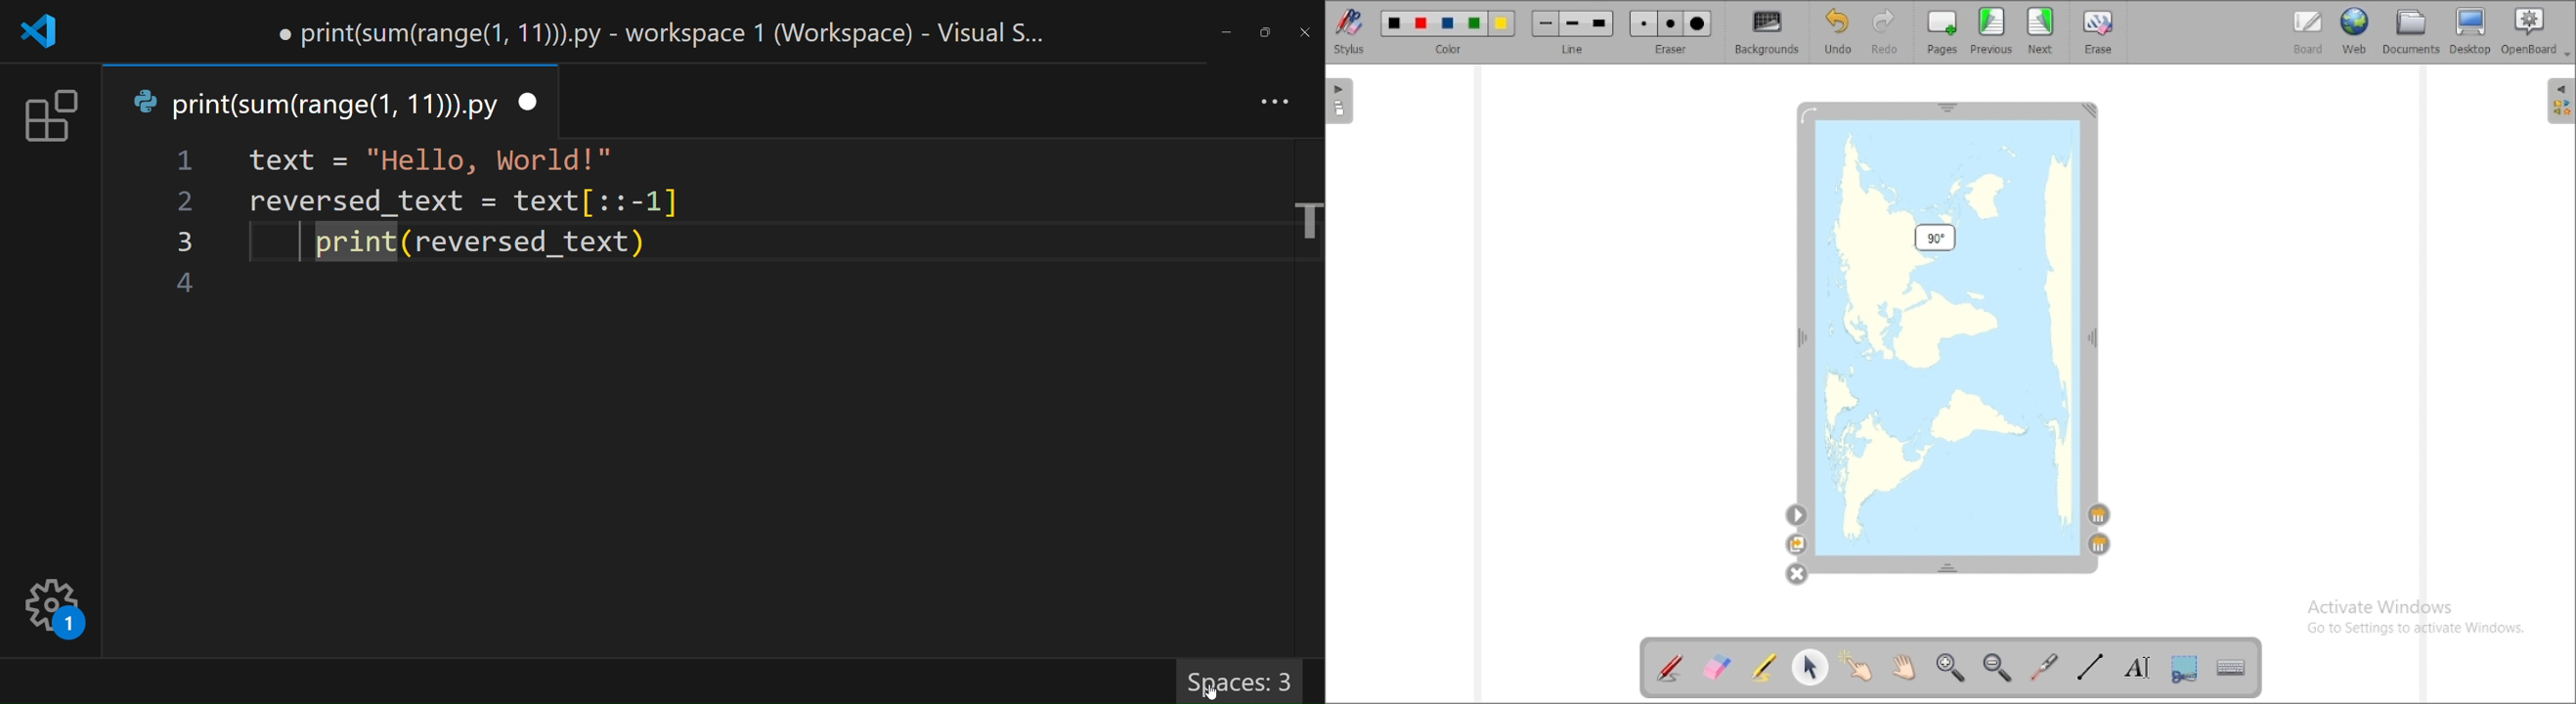 The width and height of the screenshot is (2576, 728). What do you see at coordinates (1671, 32) in the screenshot?
I see `eraser` at bounding box center [1671, 32].